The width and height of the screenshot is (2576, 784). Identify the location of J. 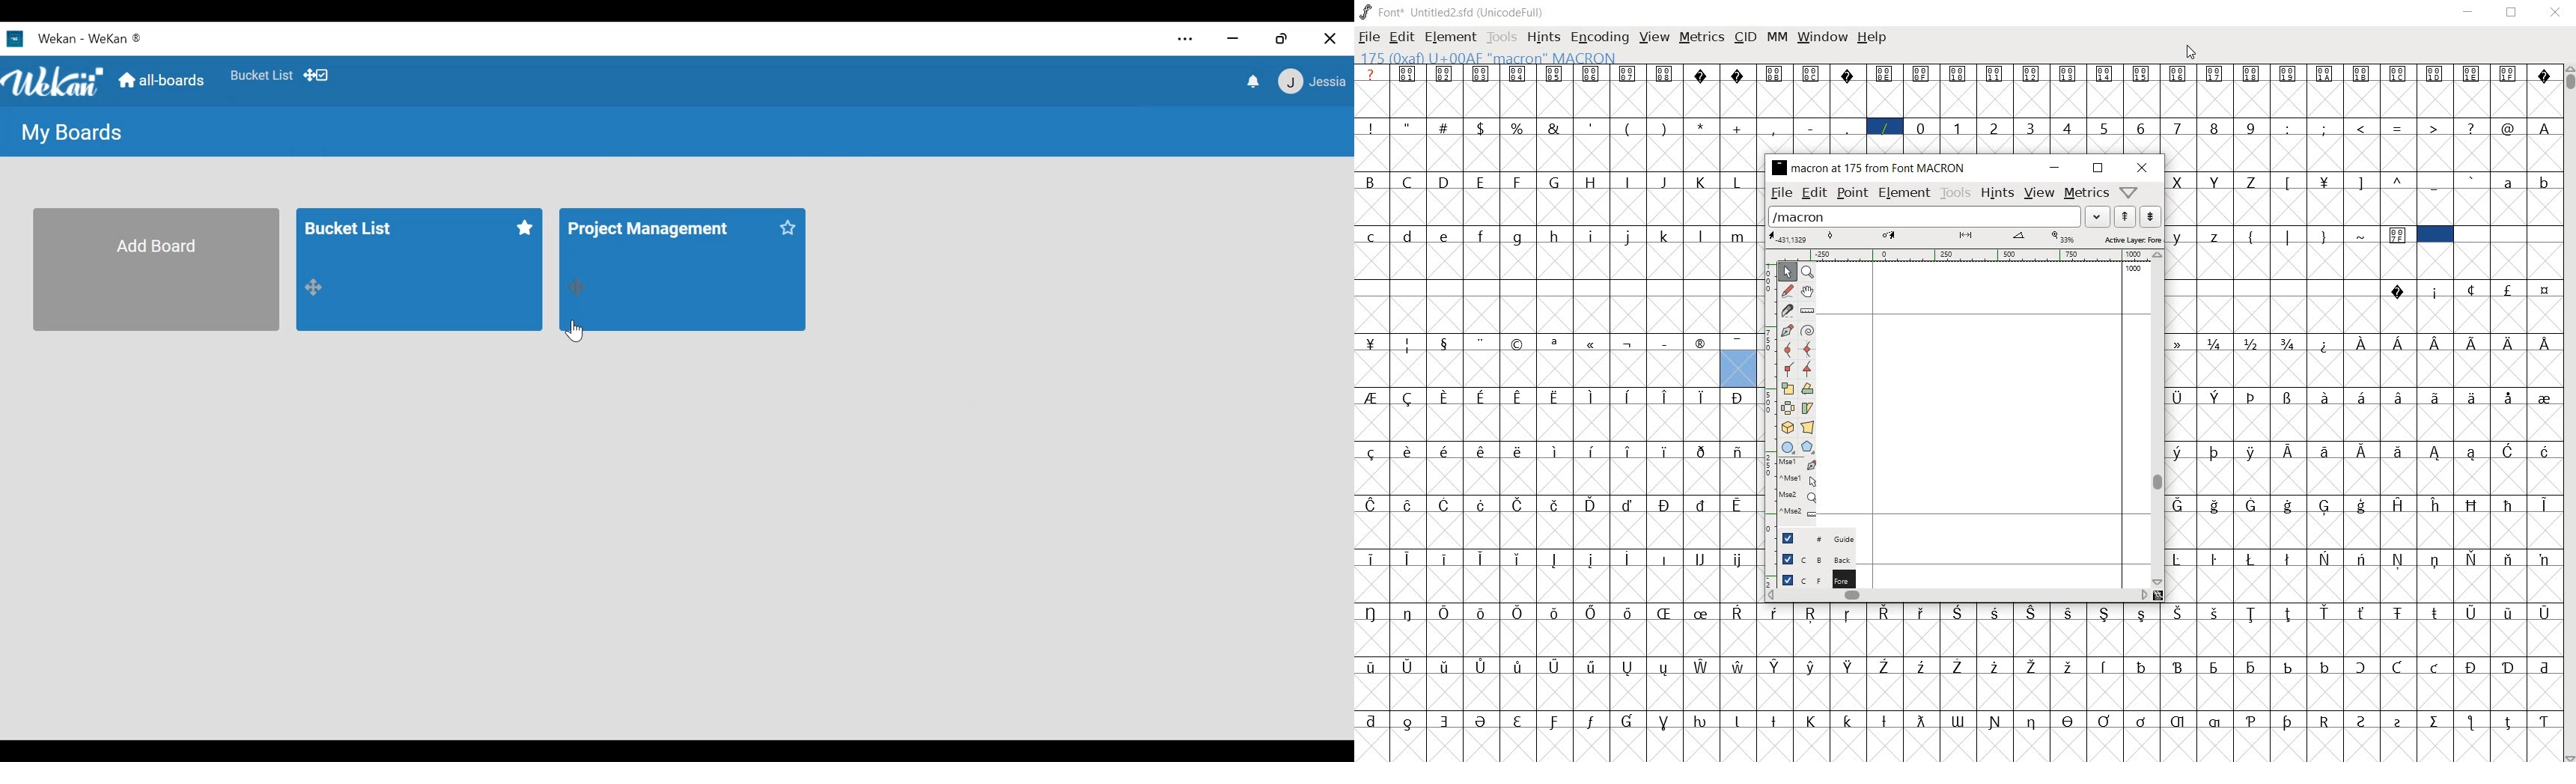
(1665, 182).